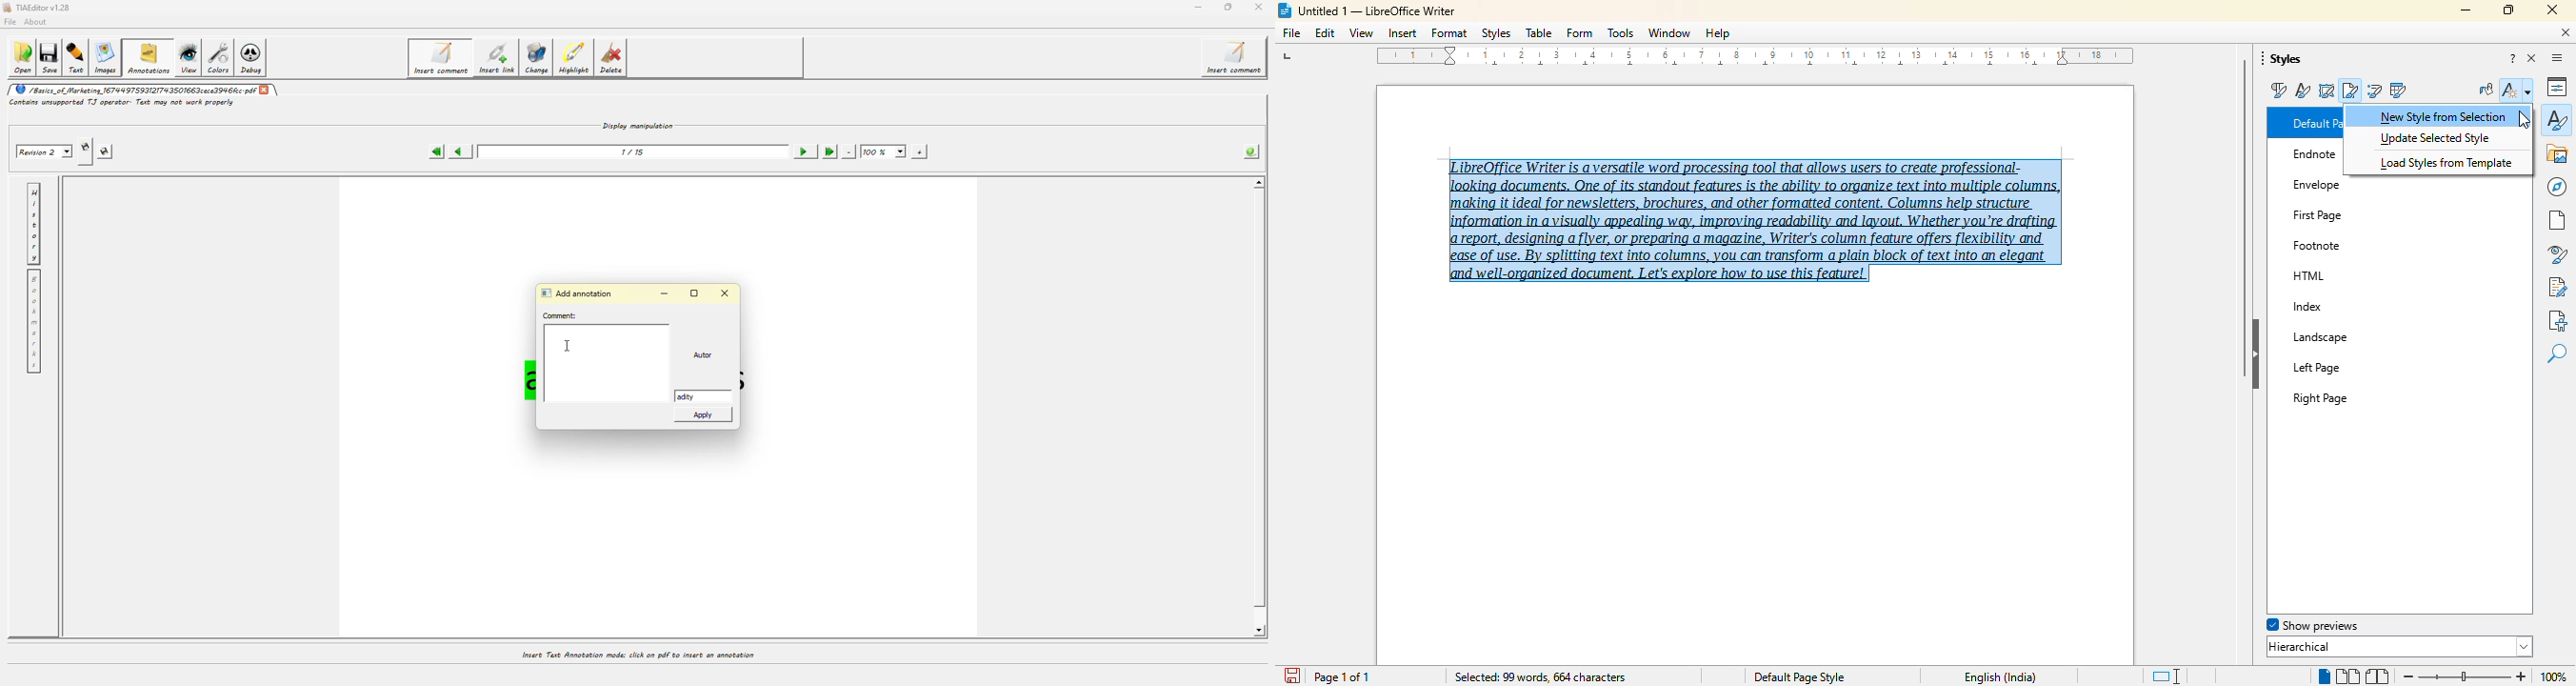 This screenshot has height=700, width=2576. Describe the element at coordinates (1343, 677) in the screenshot. I see `page 1 of 1` at that location.